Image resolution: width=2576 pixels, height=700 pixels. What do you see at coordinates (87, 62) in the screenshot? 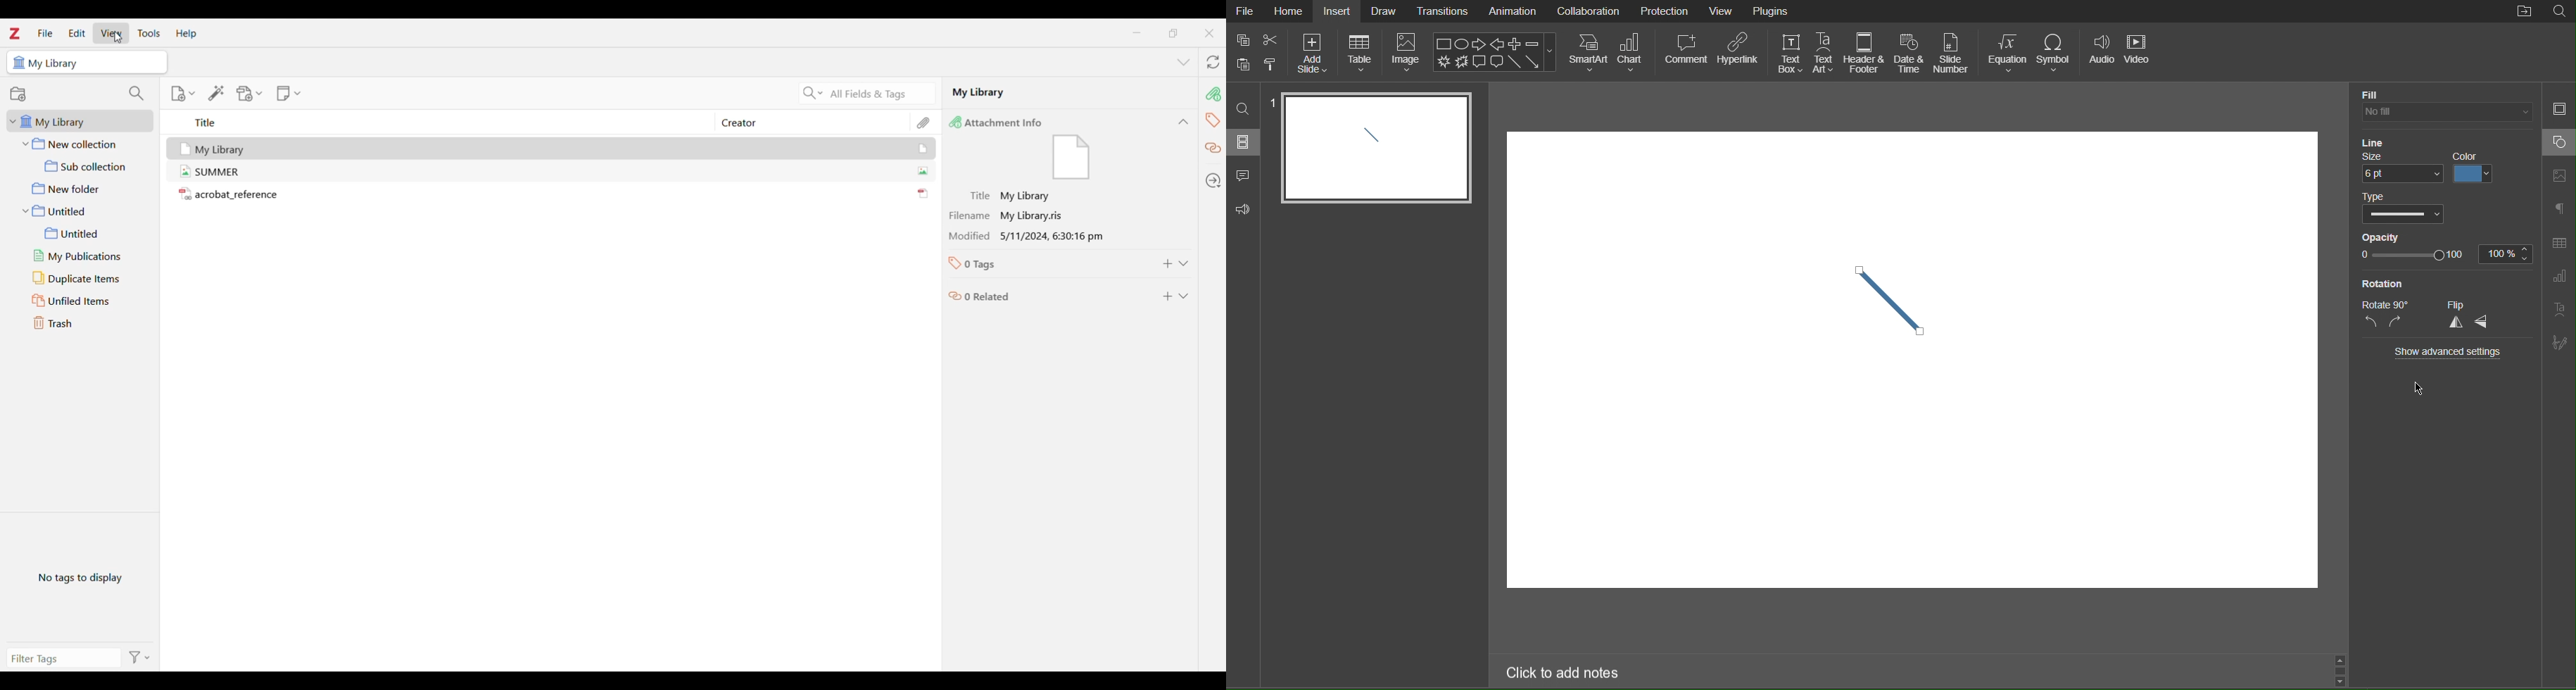
I see `Selected folder` at bounding box center [87, 62].